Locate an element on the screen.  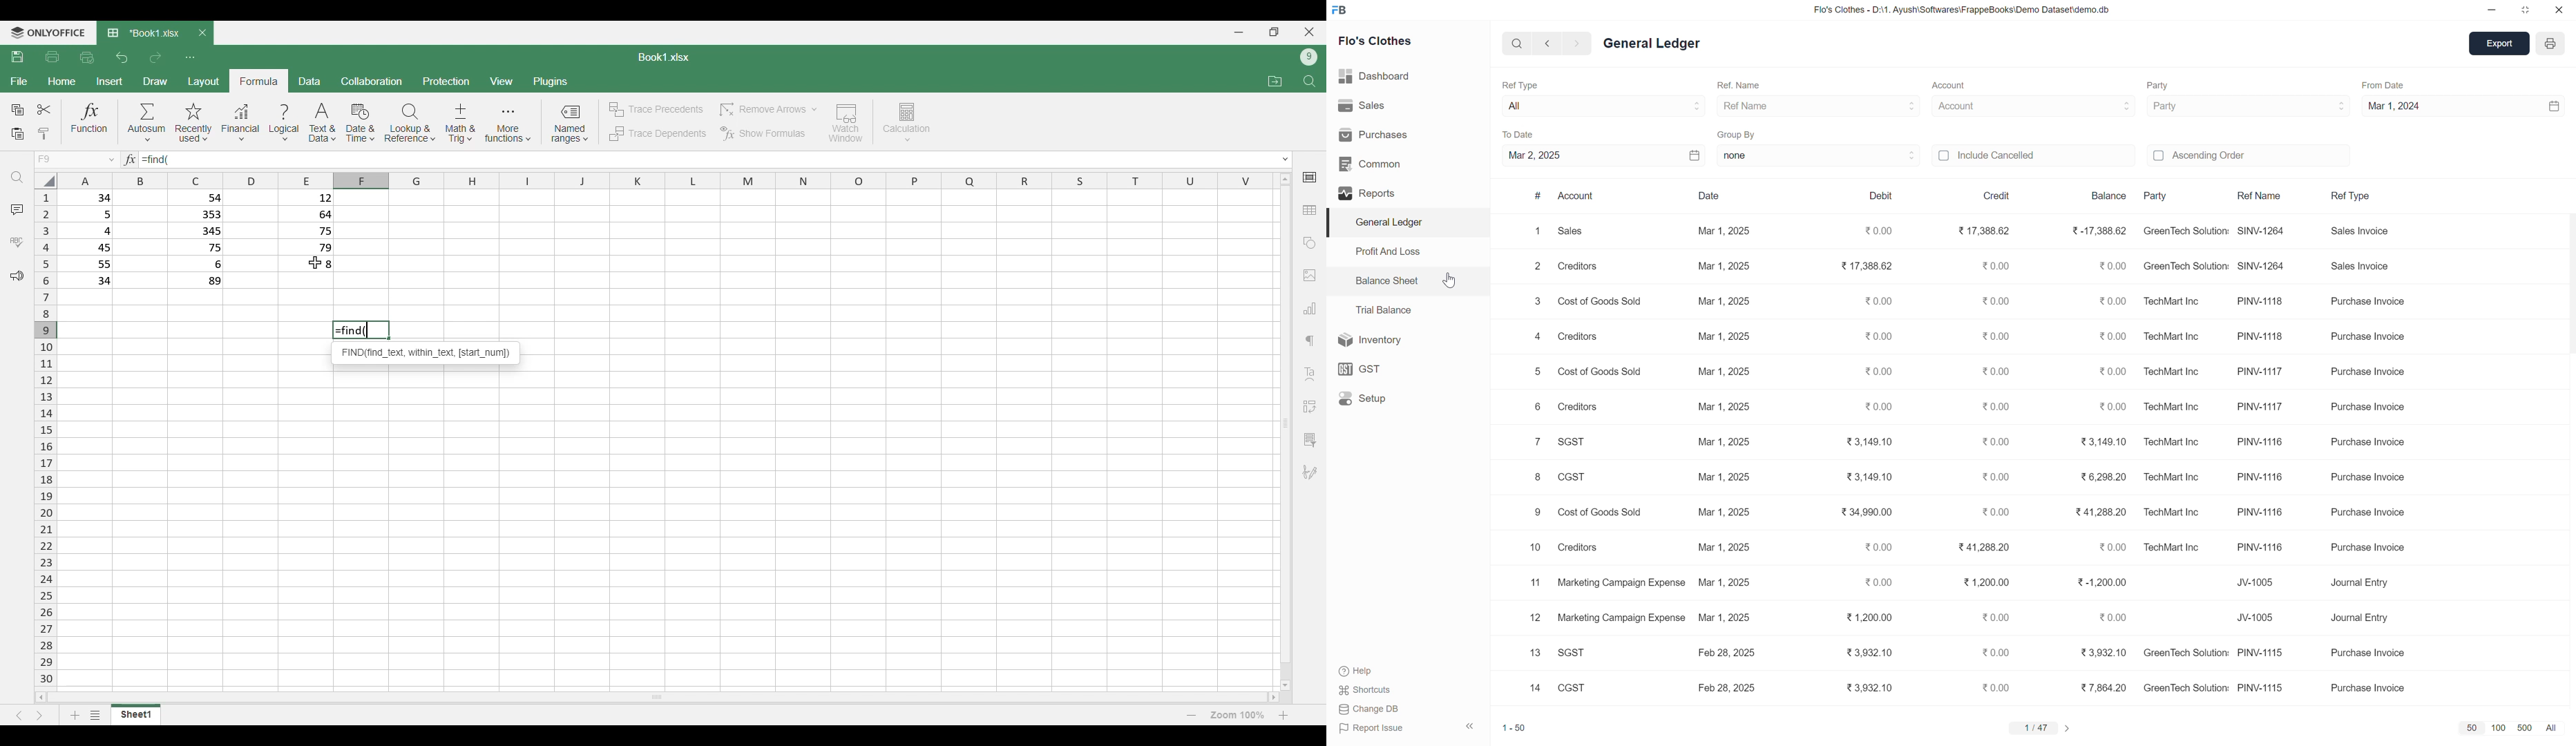
Mar 1, 2025 is located at coordinates (1724, 618).